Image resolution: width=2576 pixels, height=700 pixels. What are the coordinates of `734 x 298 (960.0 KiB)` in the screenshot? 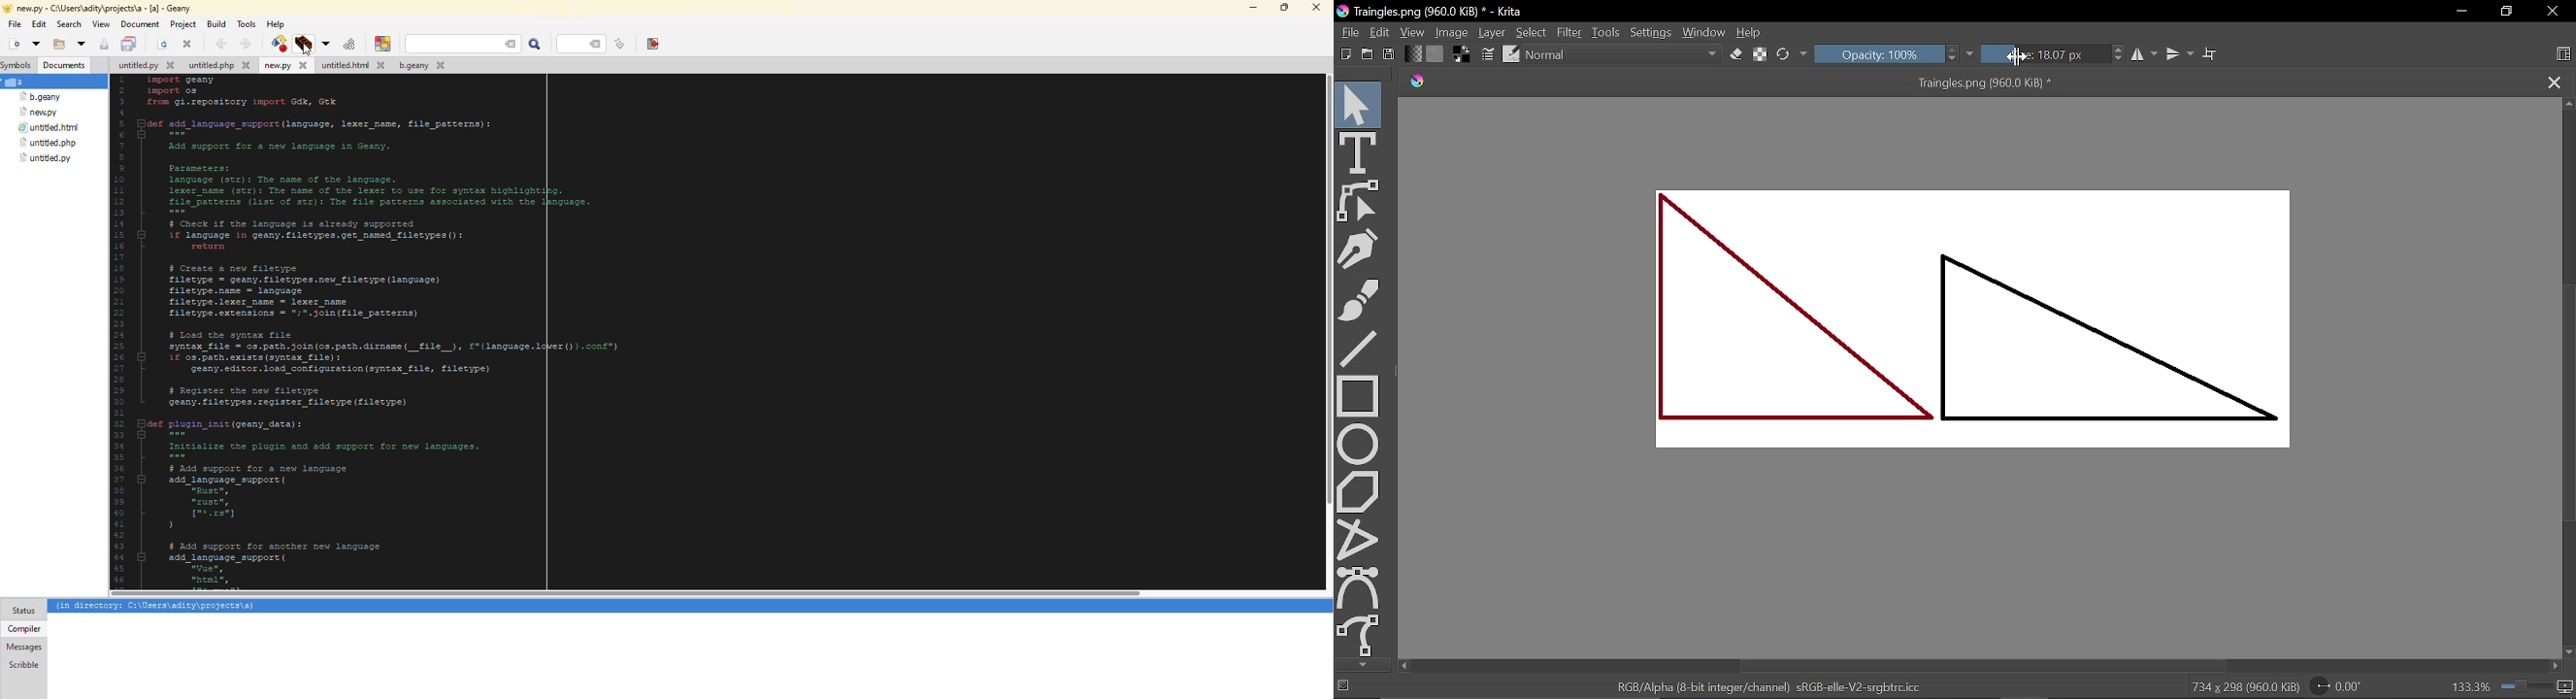 It's located at (2241, 685).